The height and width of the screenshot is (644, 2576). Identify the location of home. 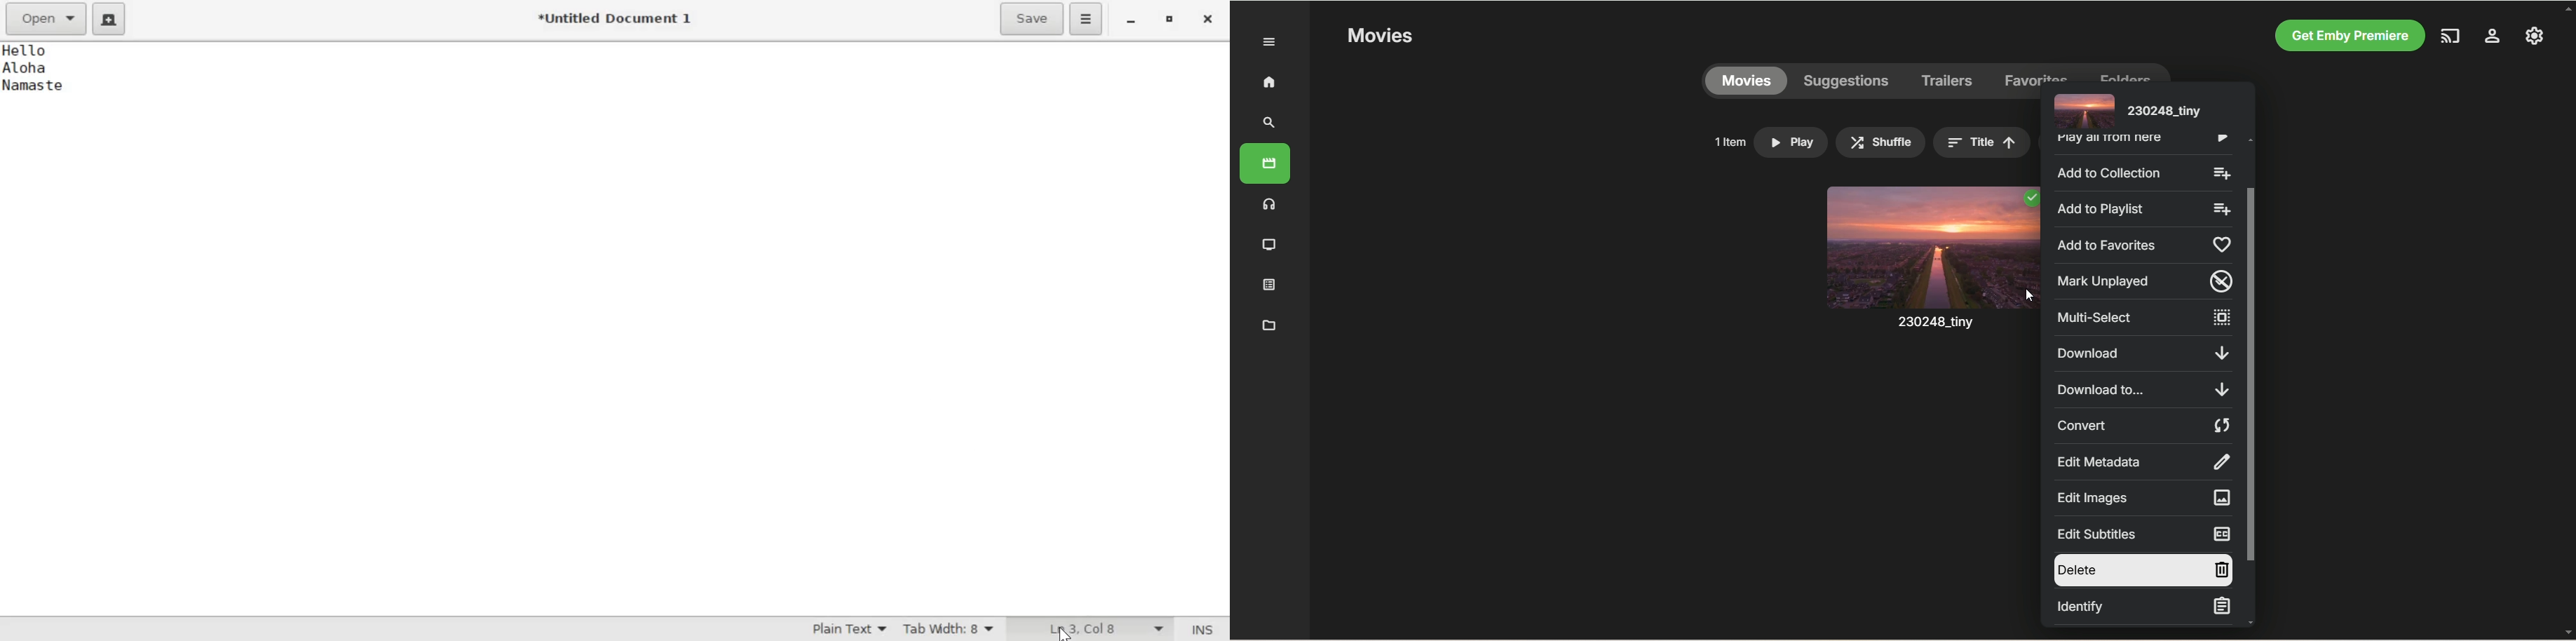
(1268, 81).